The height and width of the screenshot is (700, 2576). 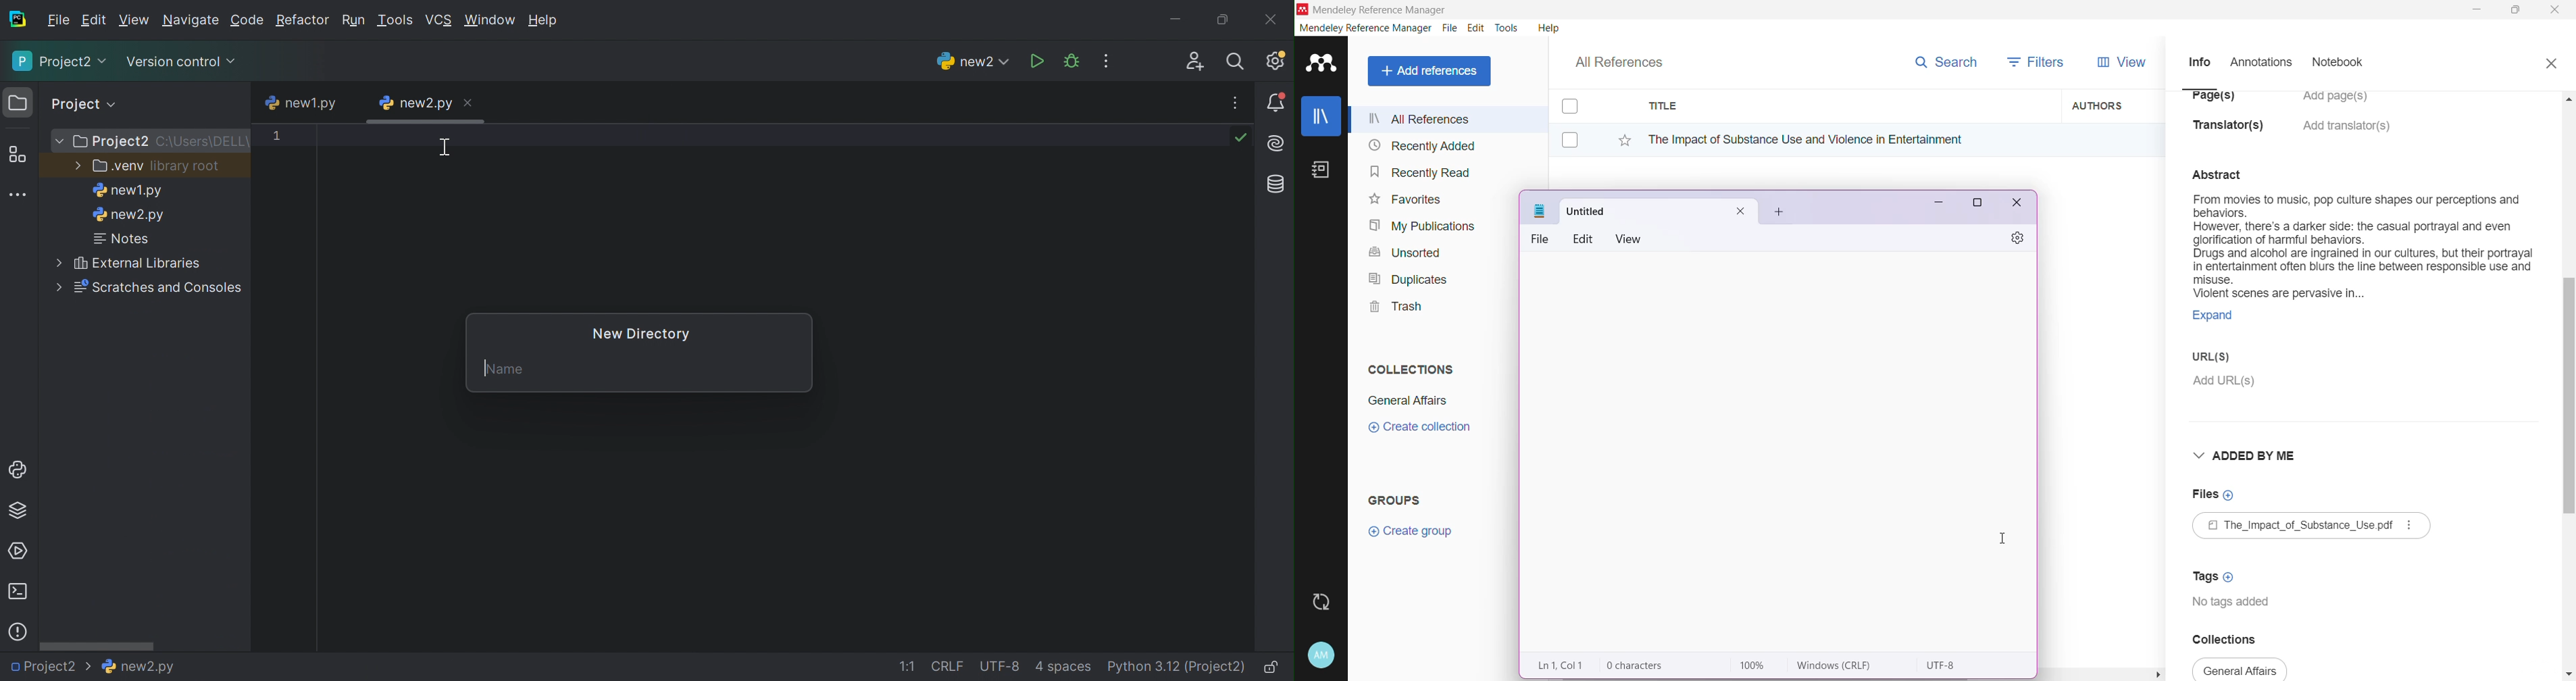 What do you see at coordinates (1843, 666) in the screenshot?
I see `Windows (Carriage Return, Line Feed)` at bounding box center [1843, 666].